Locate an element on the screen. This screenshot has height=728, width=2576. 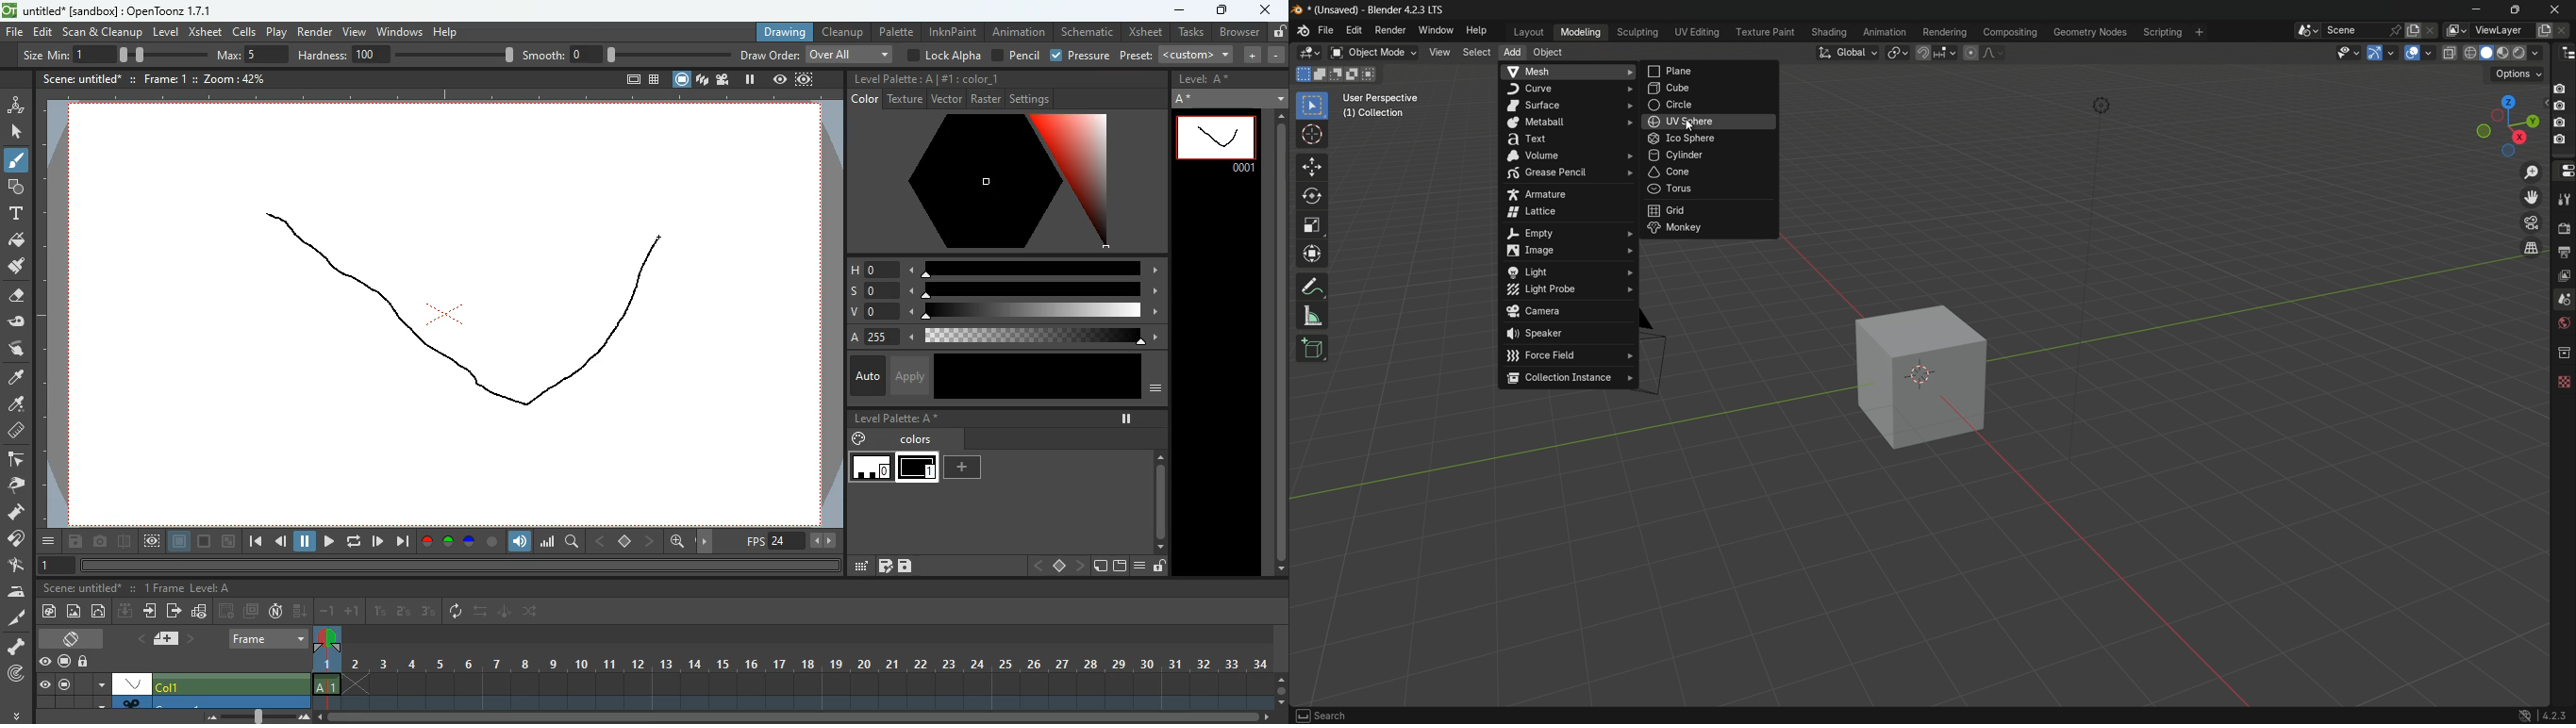
zoom in/out is located at coordinates (2529, 170).